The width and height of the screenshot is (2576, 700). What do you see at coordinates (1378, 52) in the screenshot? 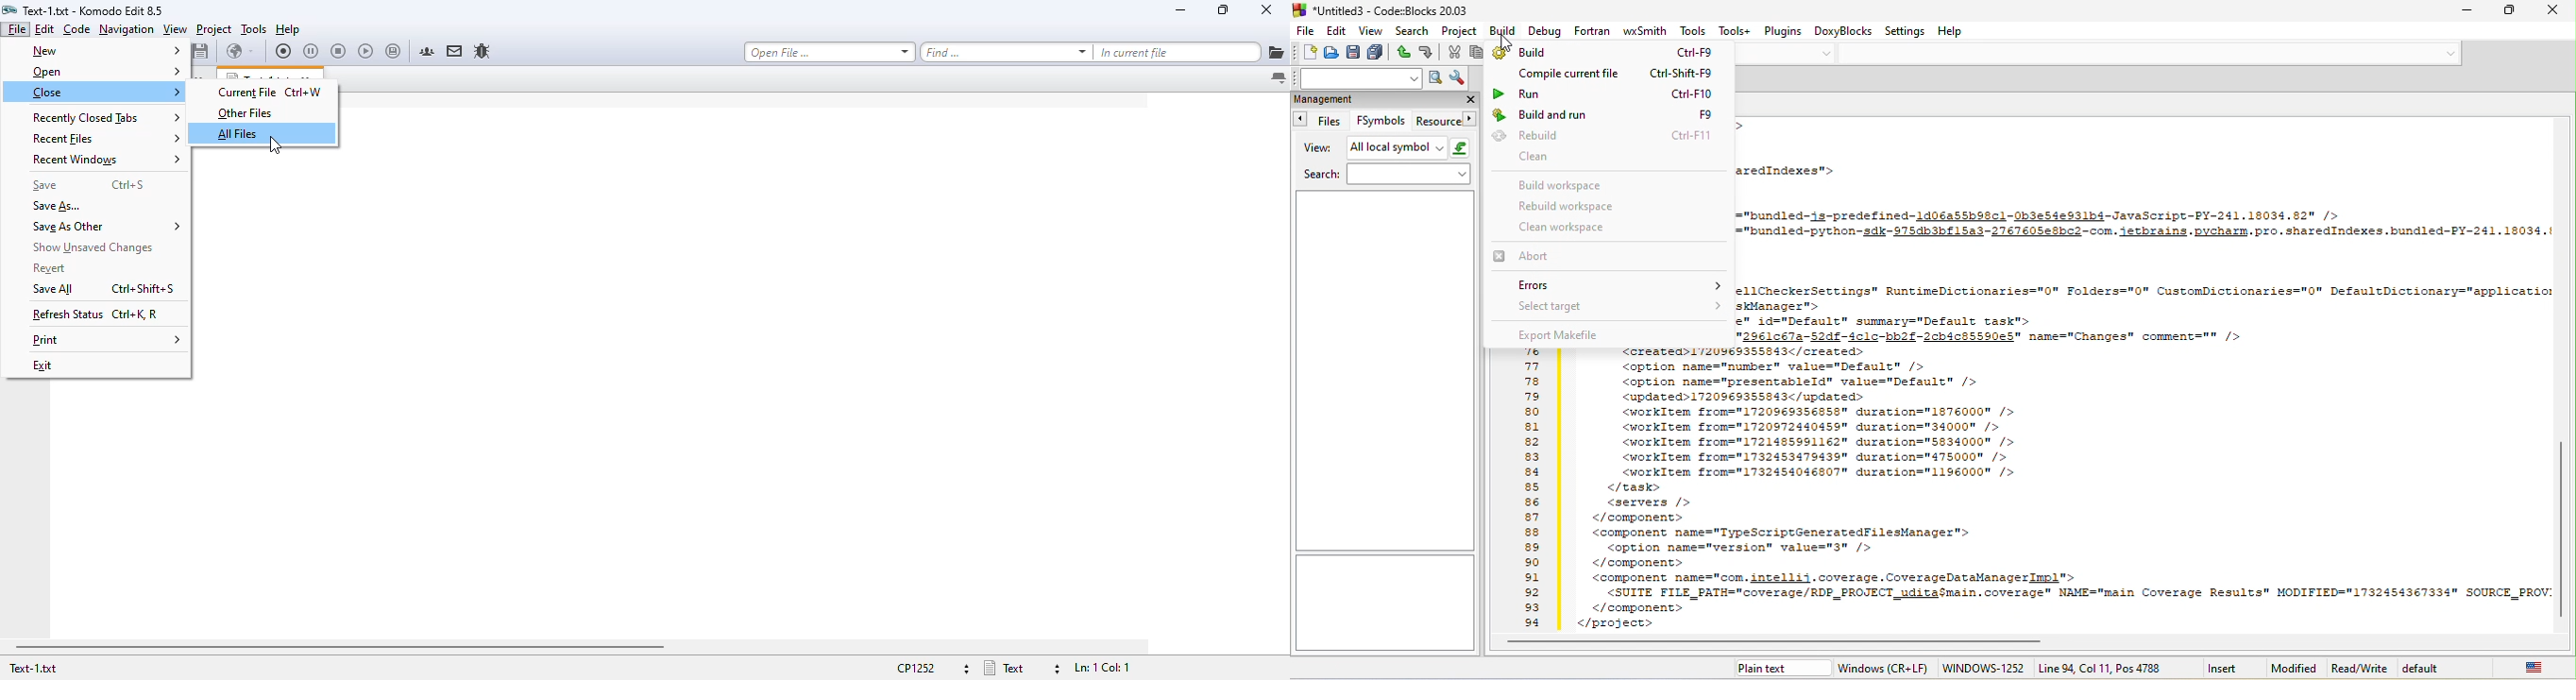
I see `save everything` at bounding box center [1378, 52].